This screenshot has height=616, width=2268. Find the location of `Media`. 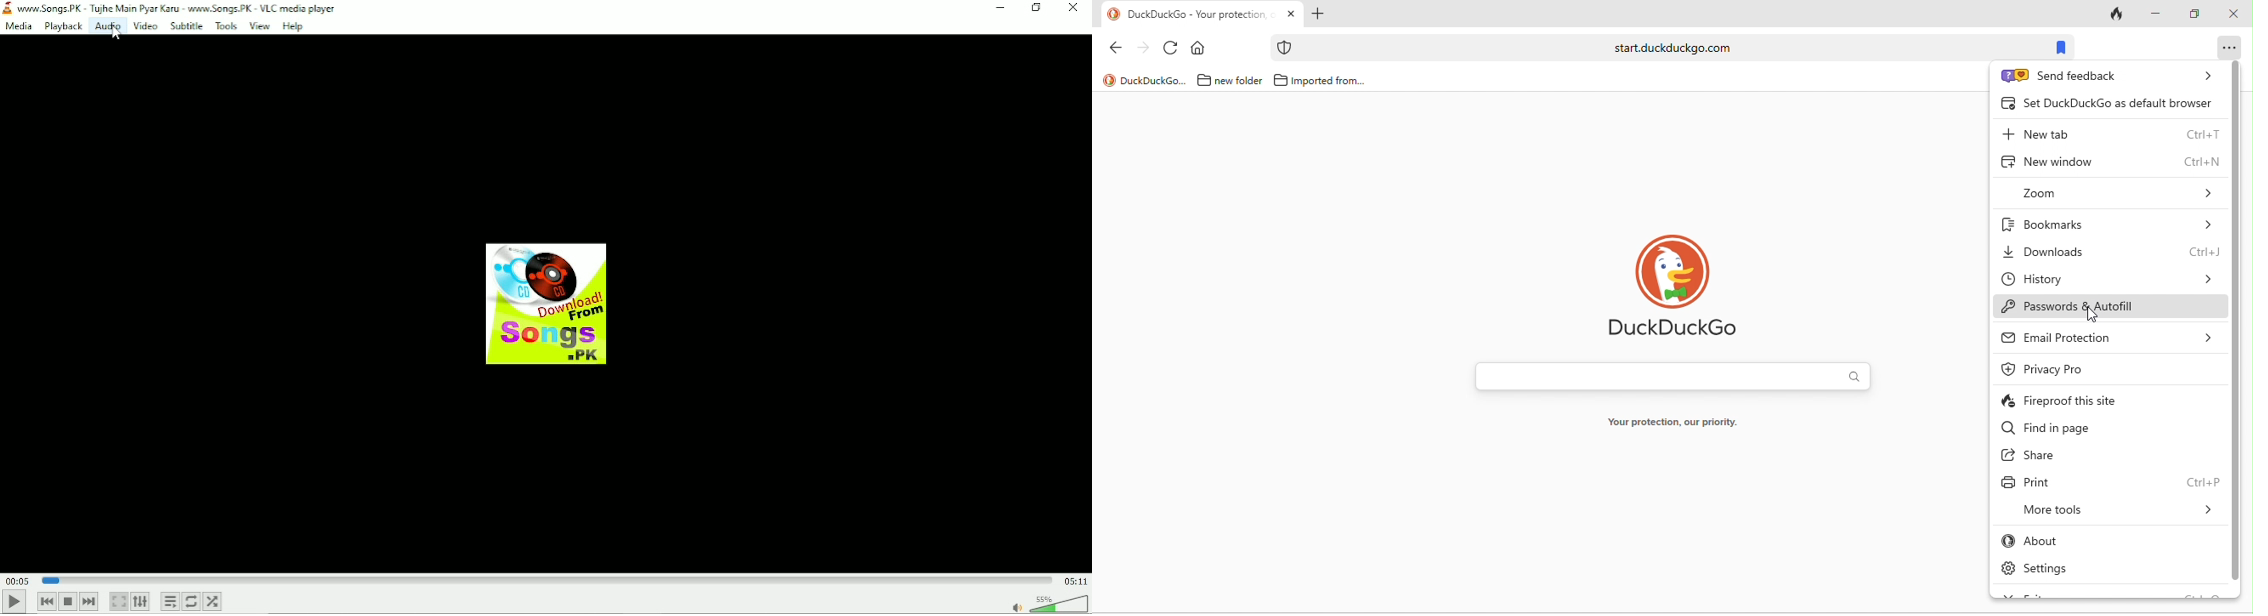

Media is located at coordinates (19, 27).